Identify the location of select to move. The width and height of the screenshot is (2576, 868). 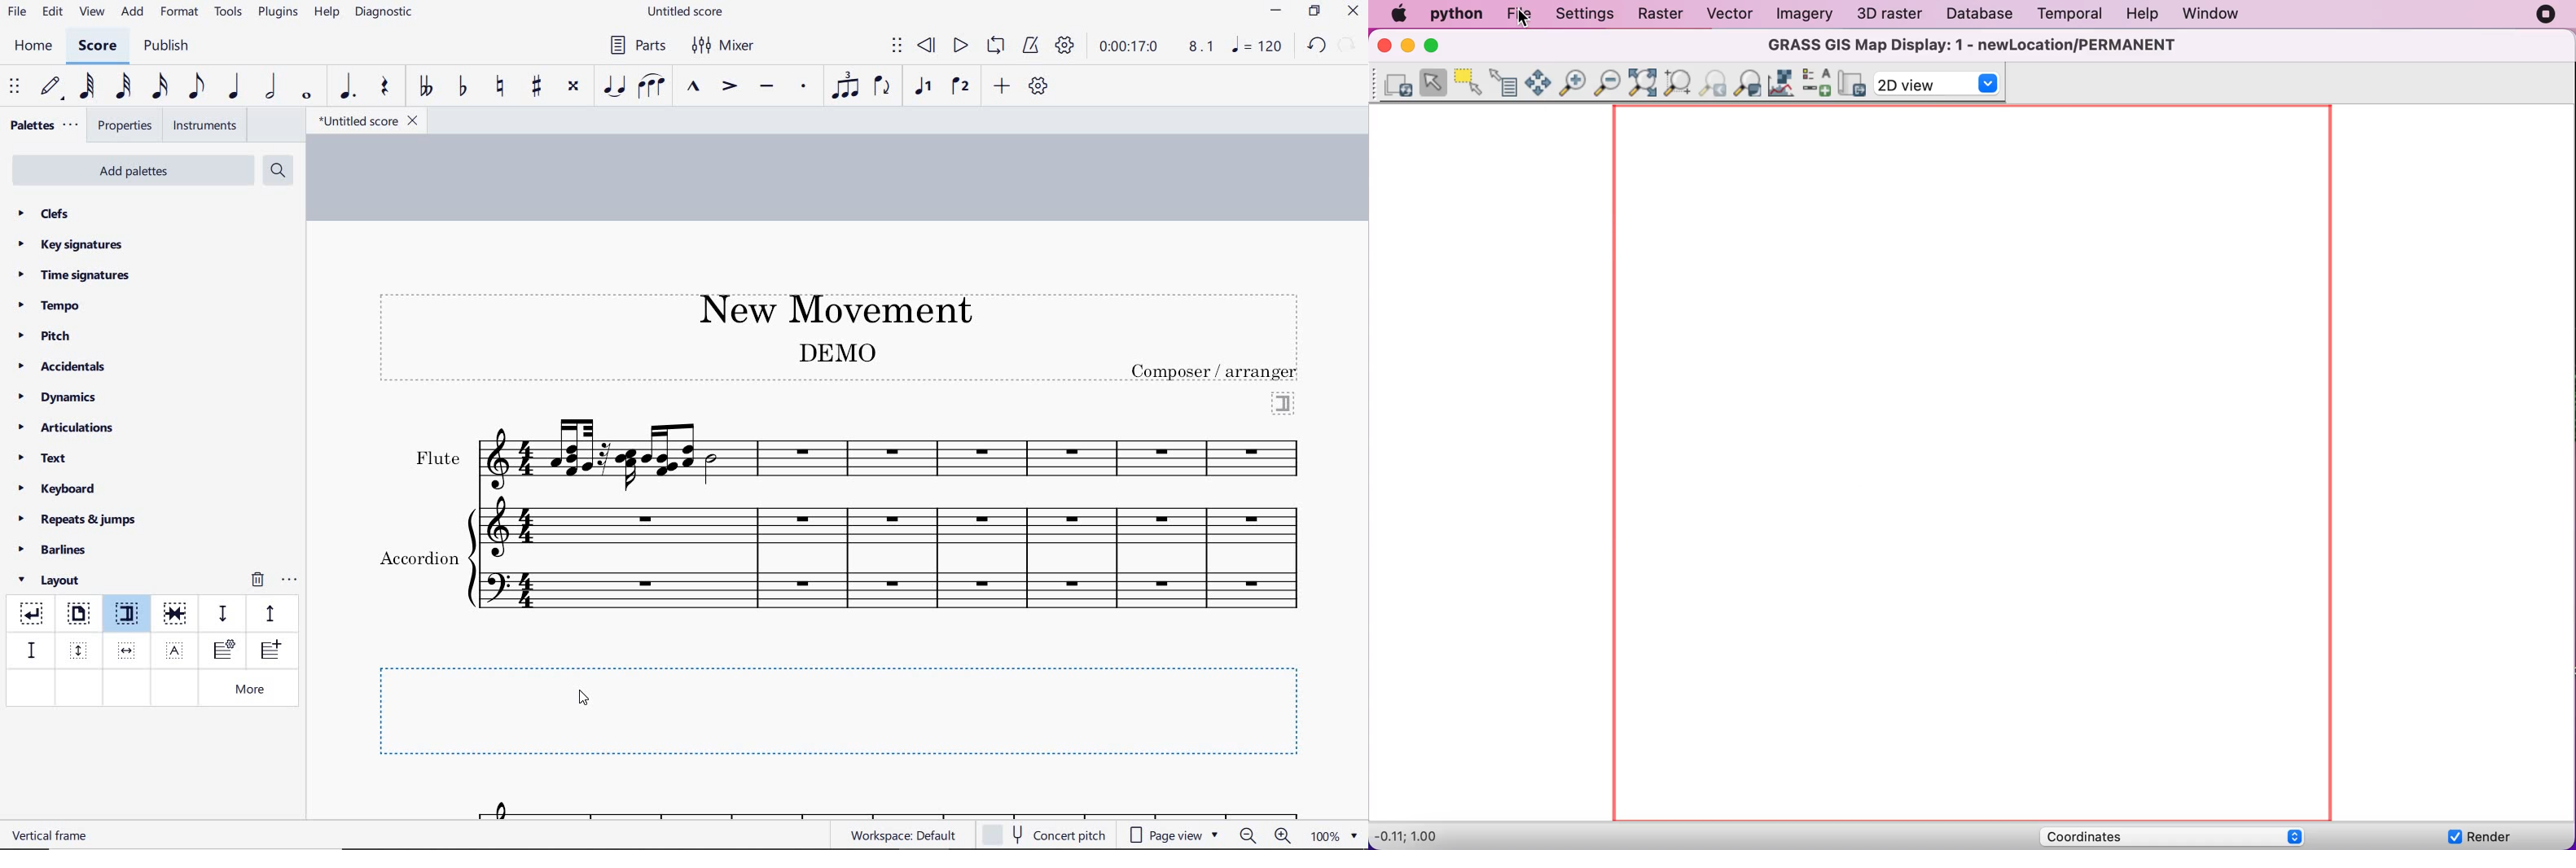
(897, 46).